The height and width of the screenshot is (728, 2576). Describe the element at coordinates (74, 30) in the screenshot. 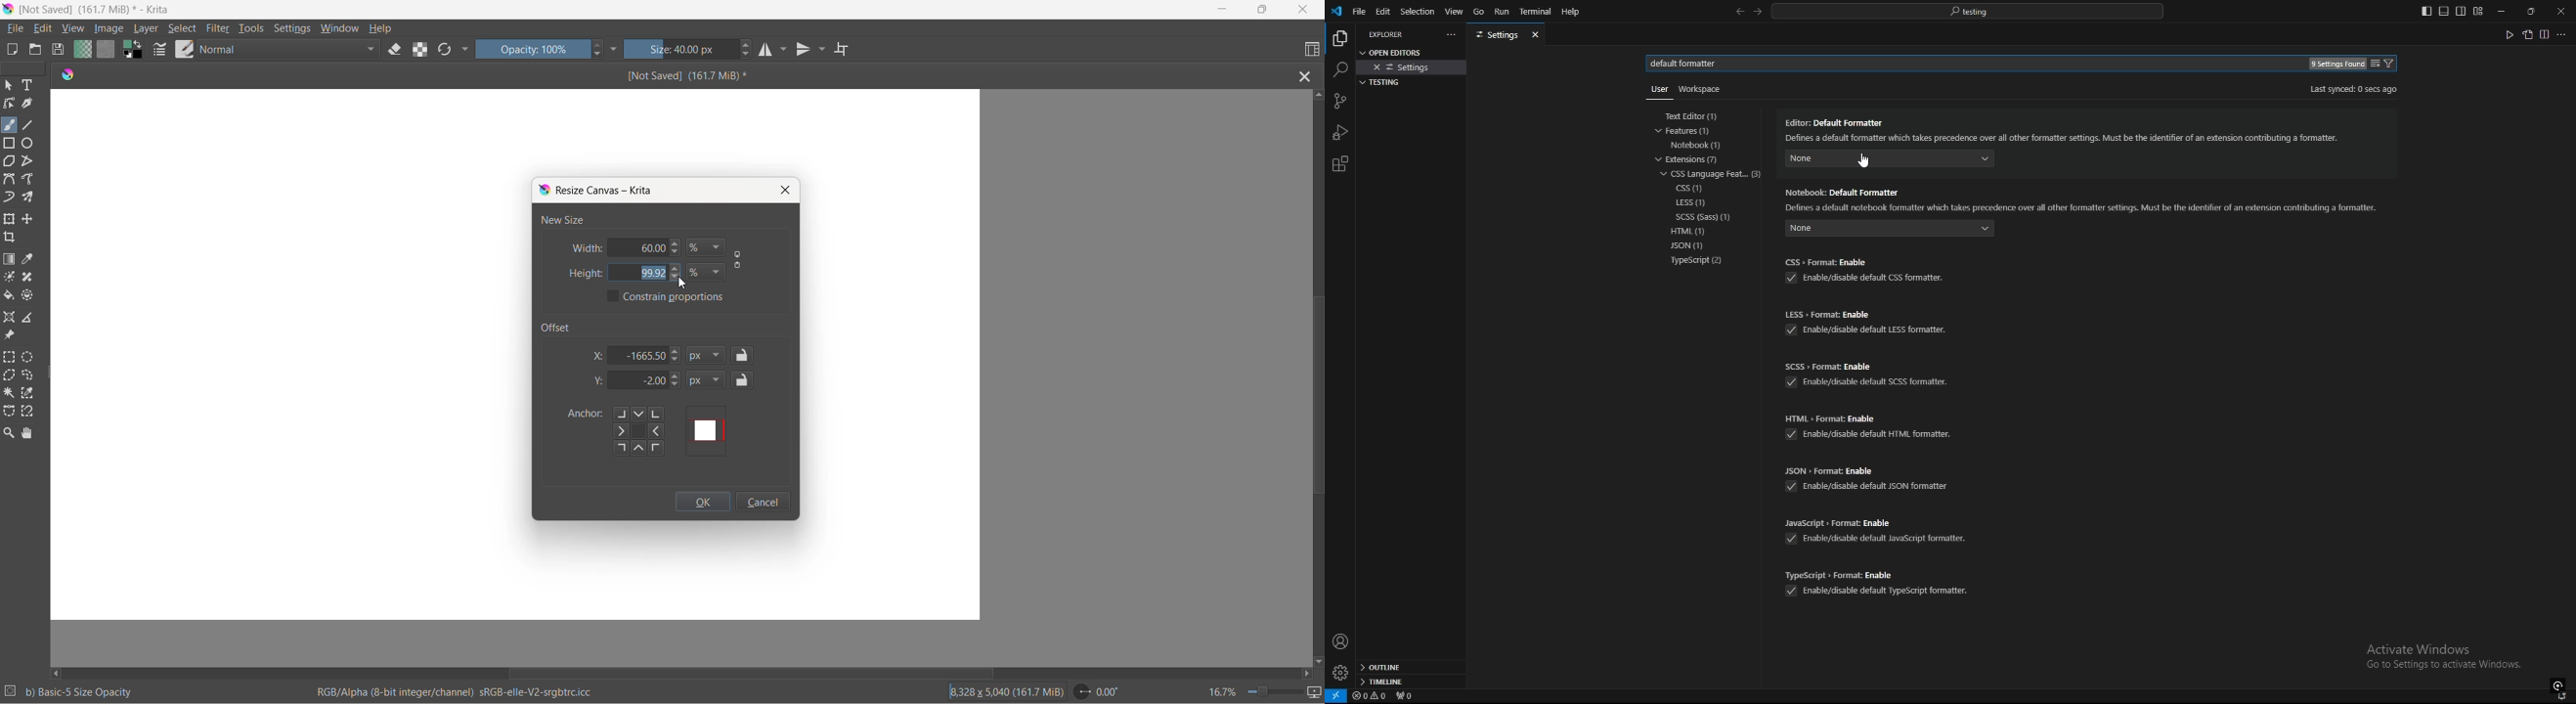

I see `view` at that location.